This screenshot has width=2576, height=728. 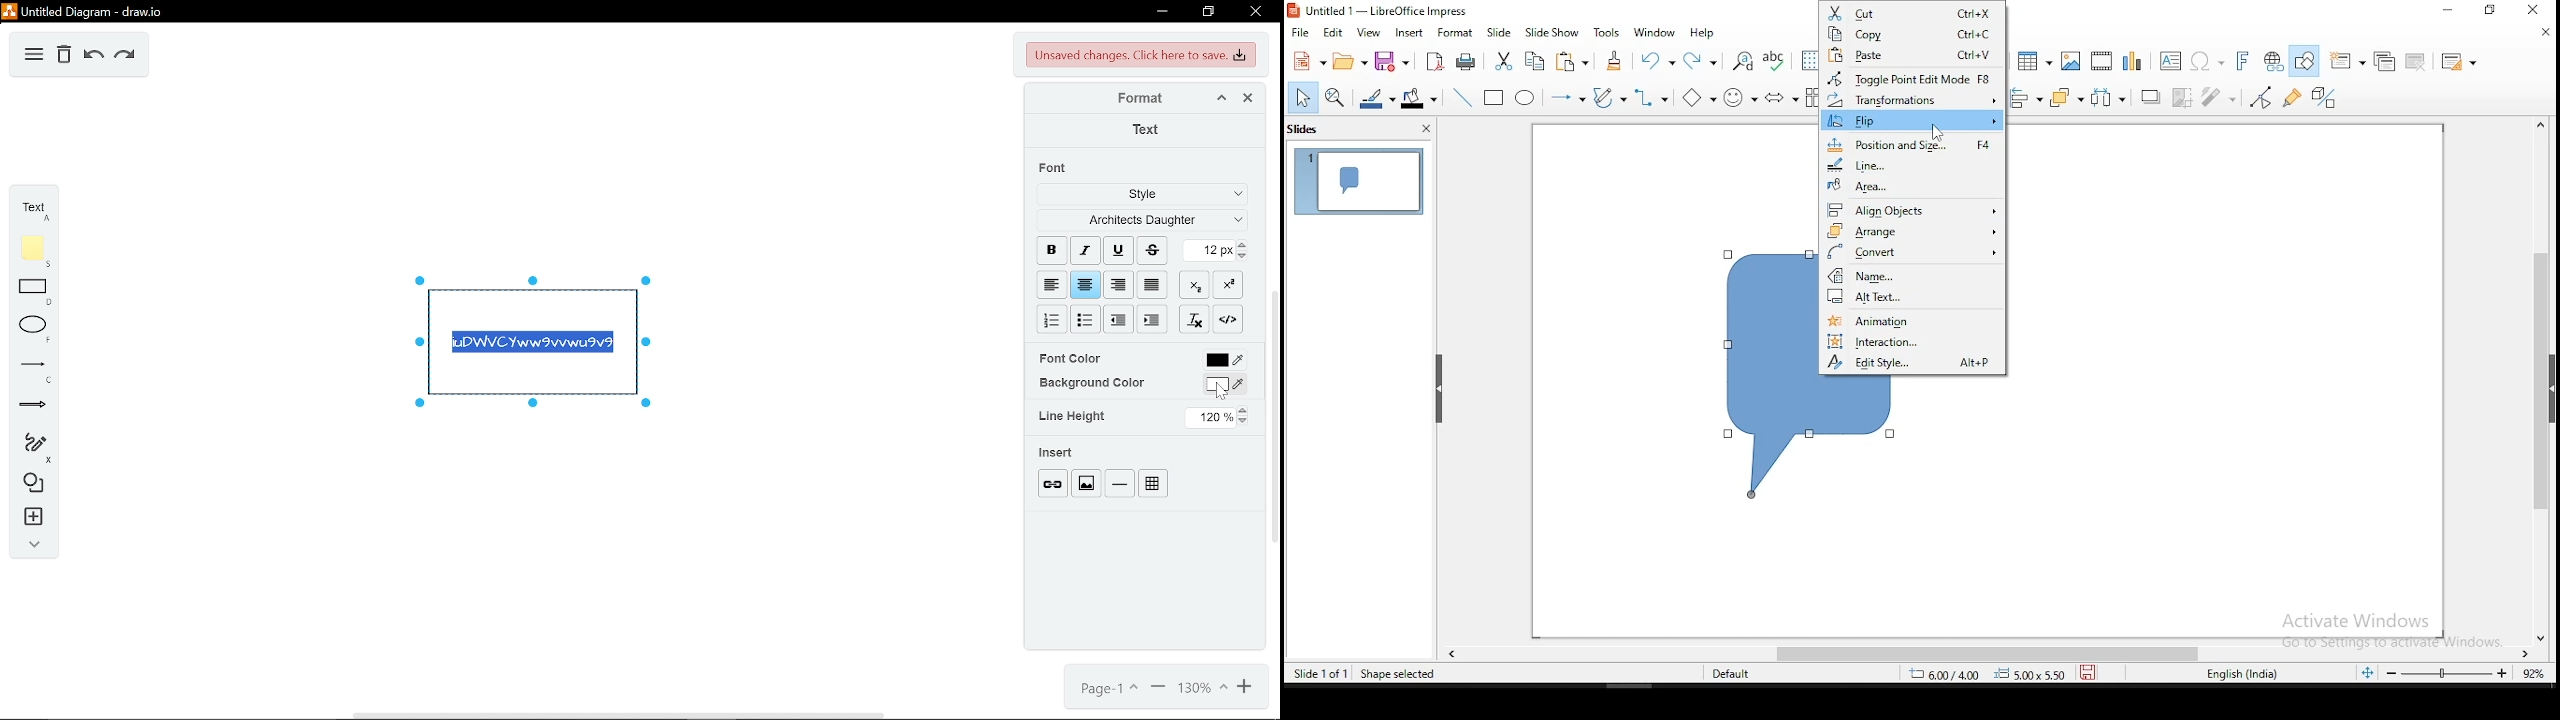 I want to click on distribute, so click(x=2109, y=96).